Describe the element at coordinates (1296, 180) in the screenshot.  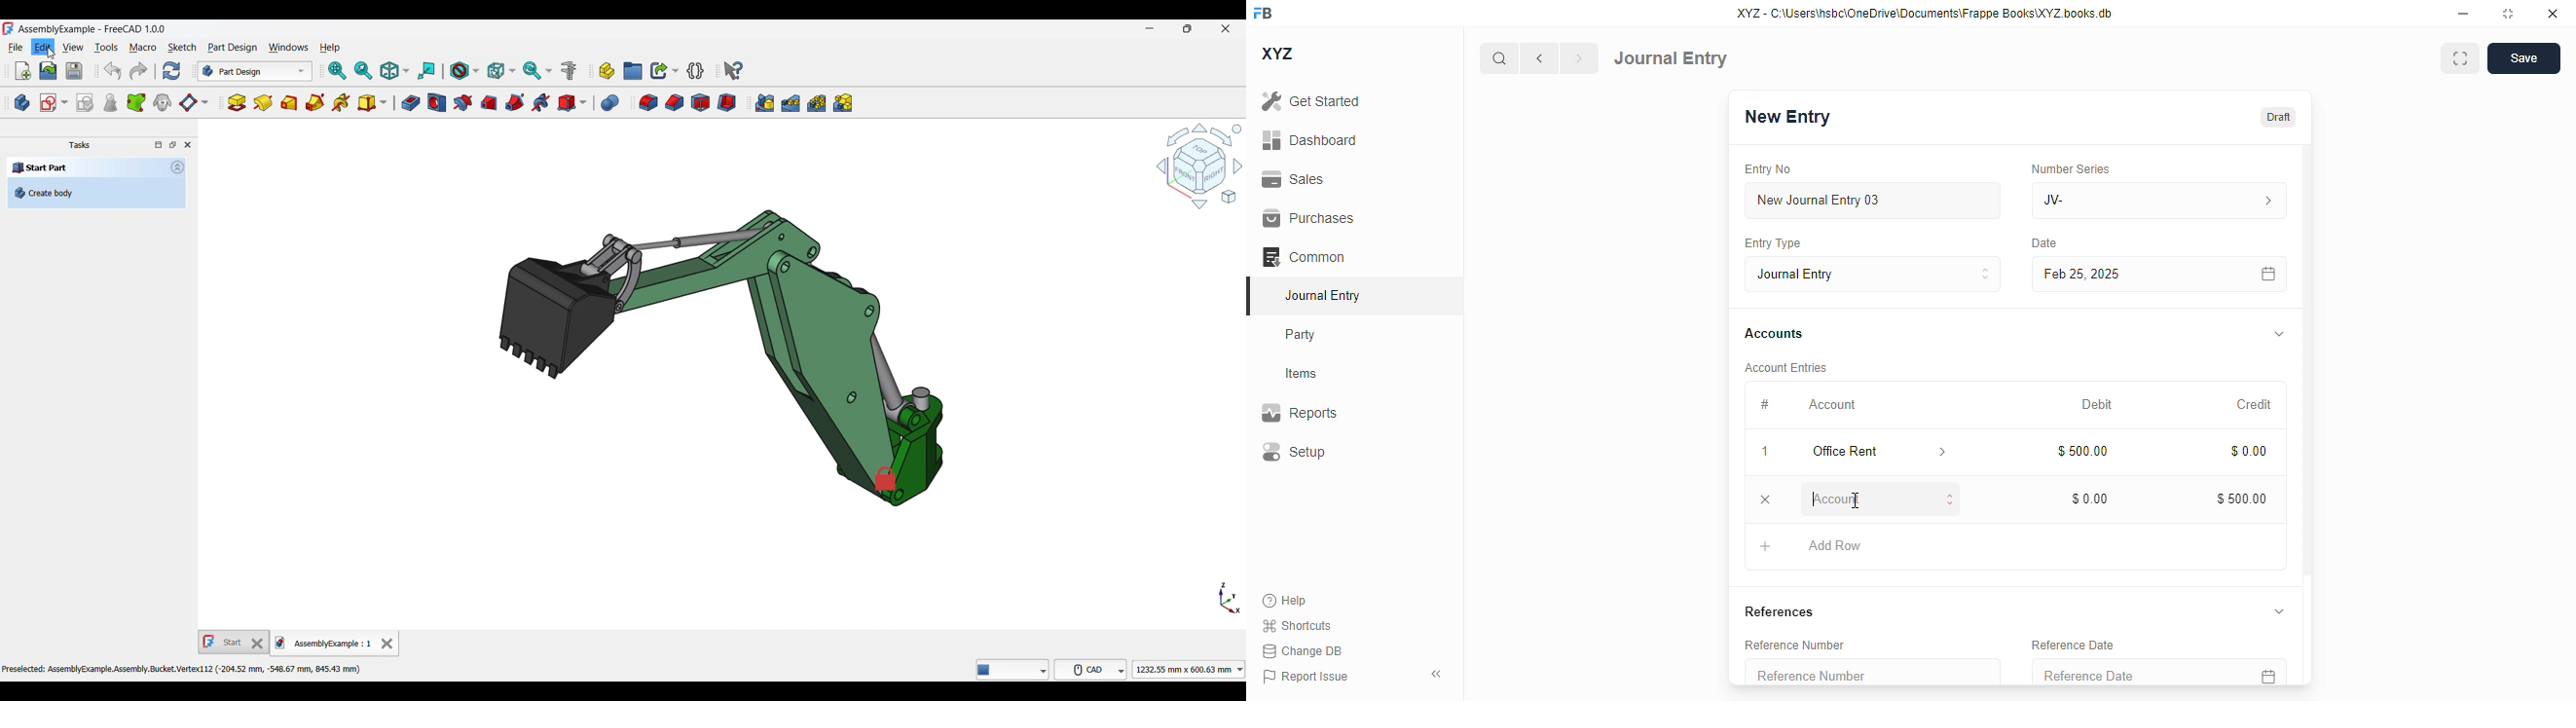
I see `sales` at that location.